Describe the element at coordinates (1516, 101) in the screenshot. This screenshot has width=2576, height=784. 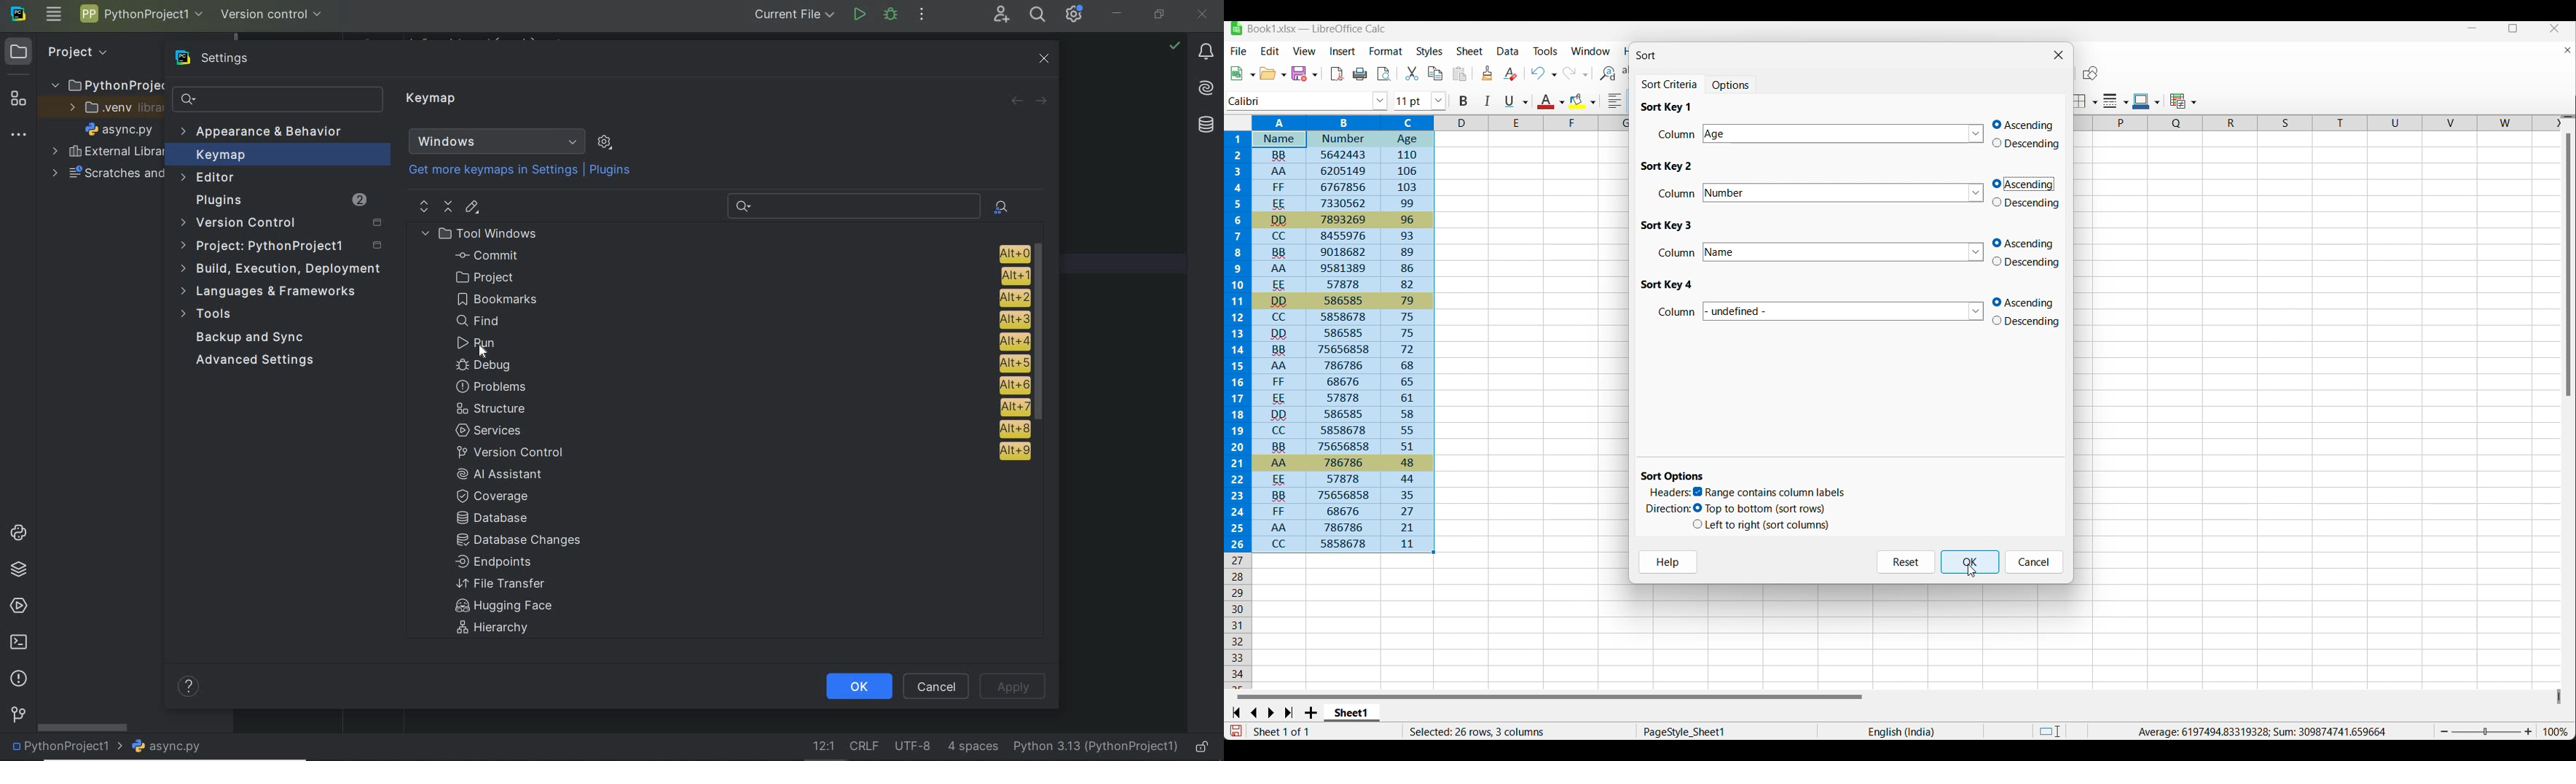
I see `Underline options` at that location.